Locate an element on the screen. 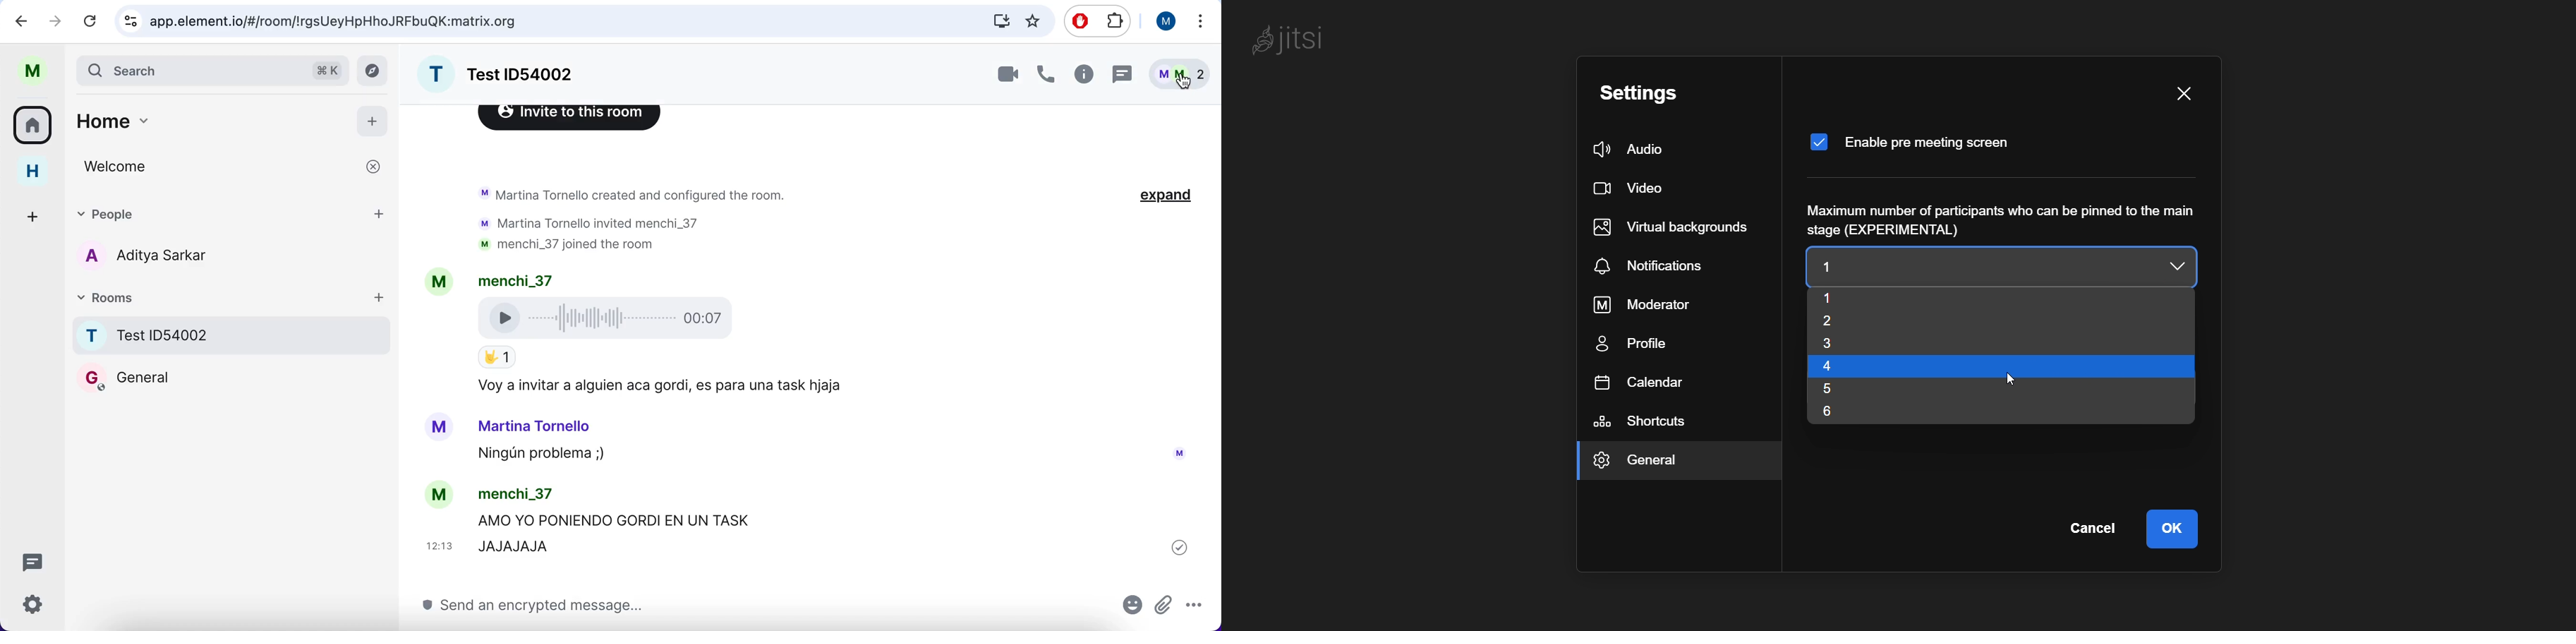 Image resolution: width=2576 pixels, height=644 pixels. Room is located at coordinates (229, 376).